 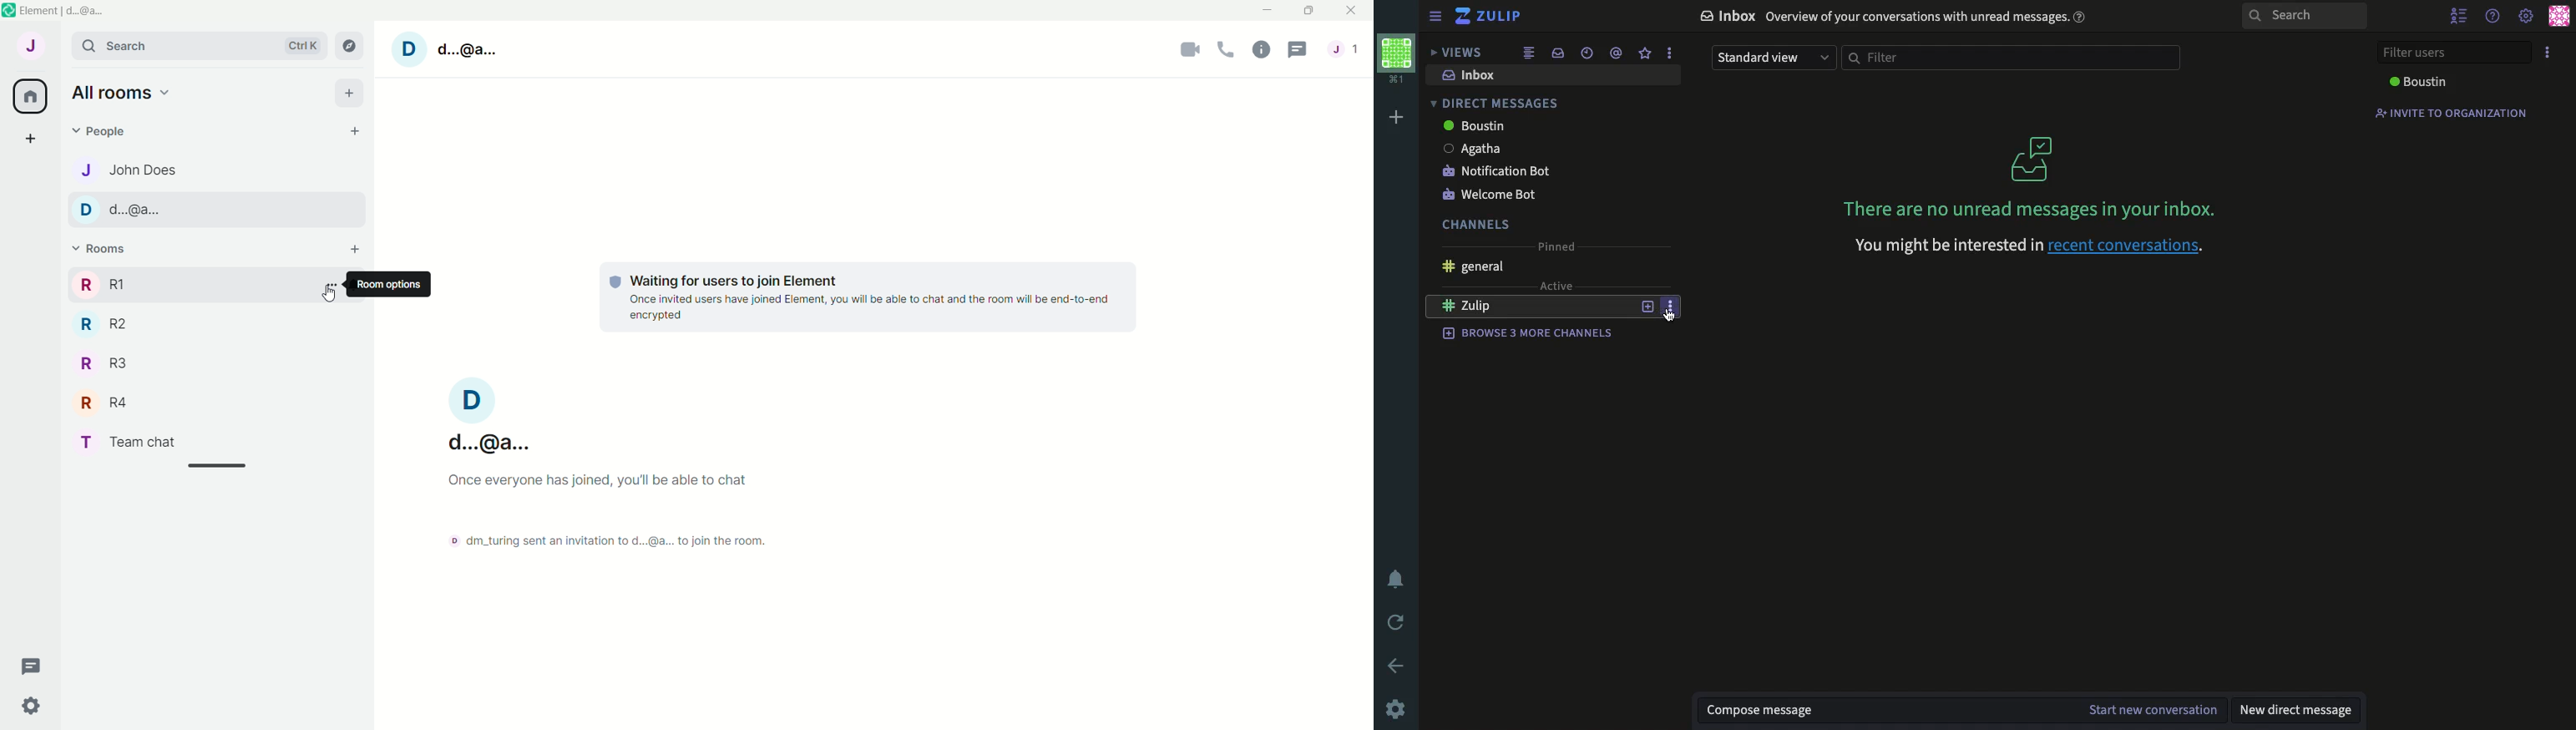 I want to click on help, so click(x=2492, y=17).